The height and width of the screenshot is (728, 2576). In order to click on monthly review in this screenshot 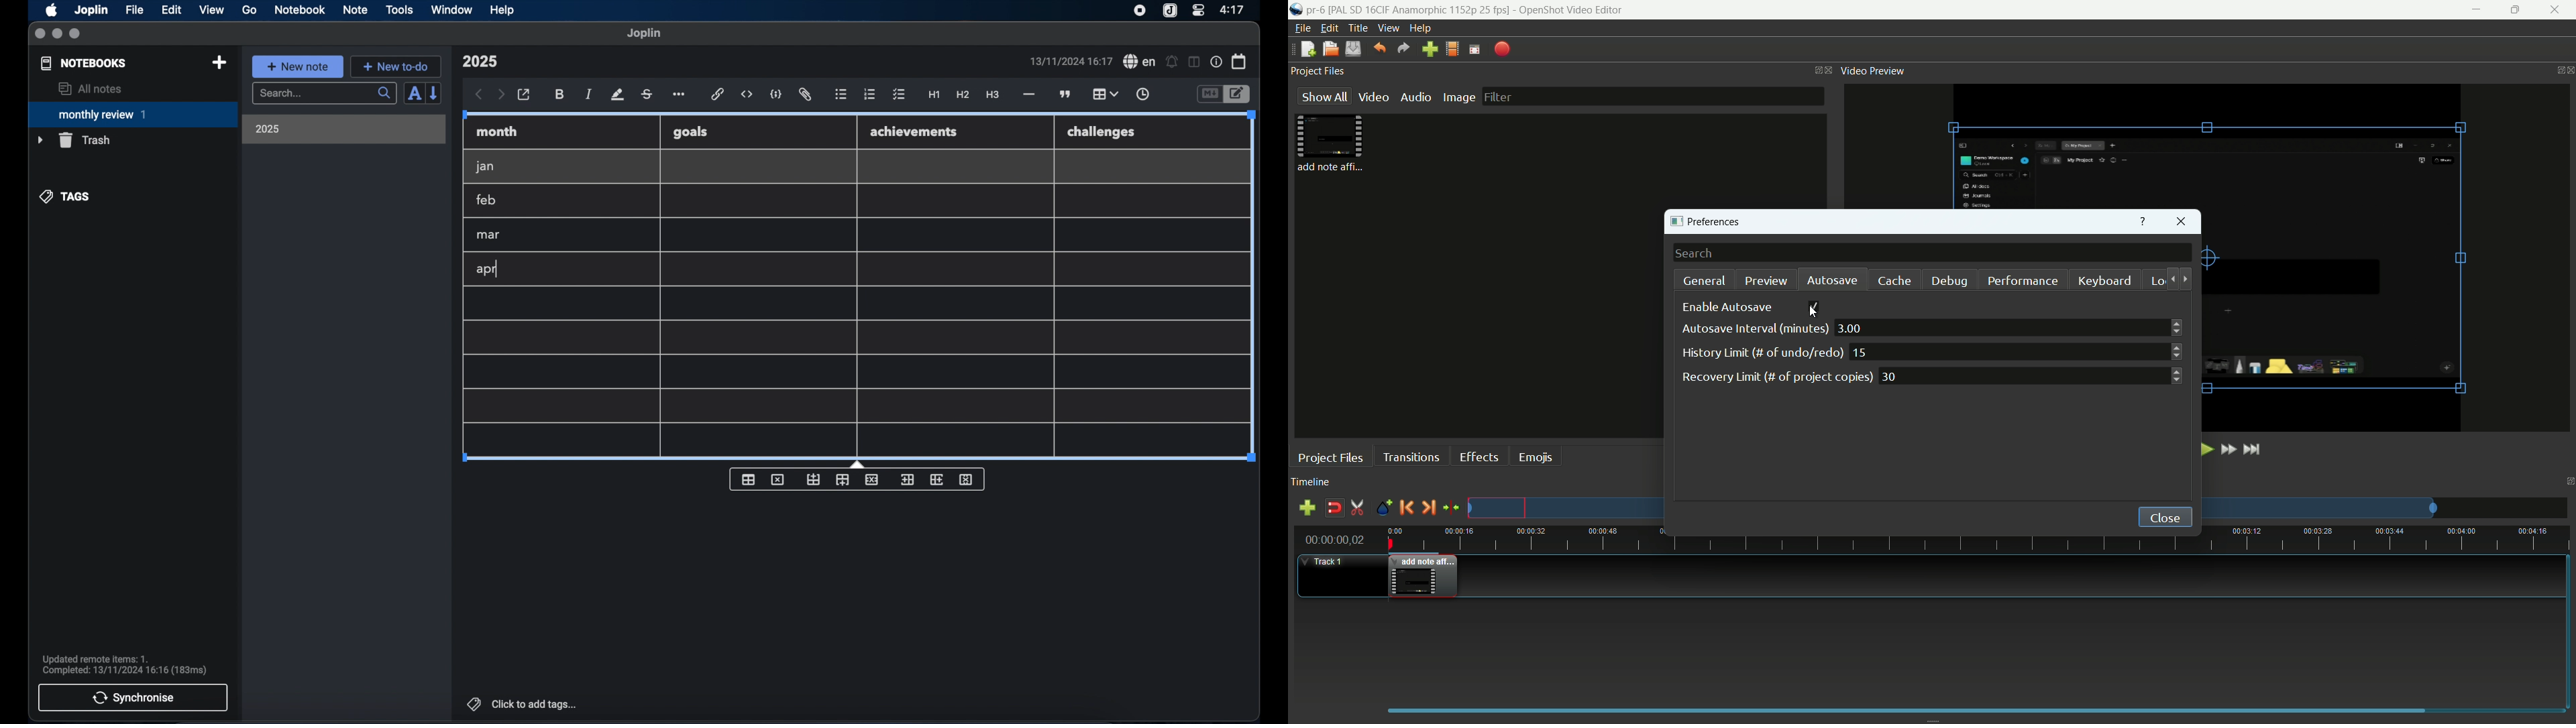, I will do `click(133, 113)`.